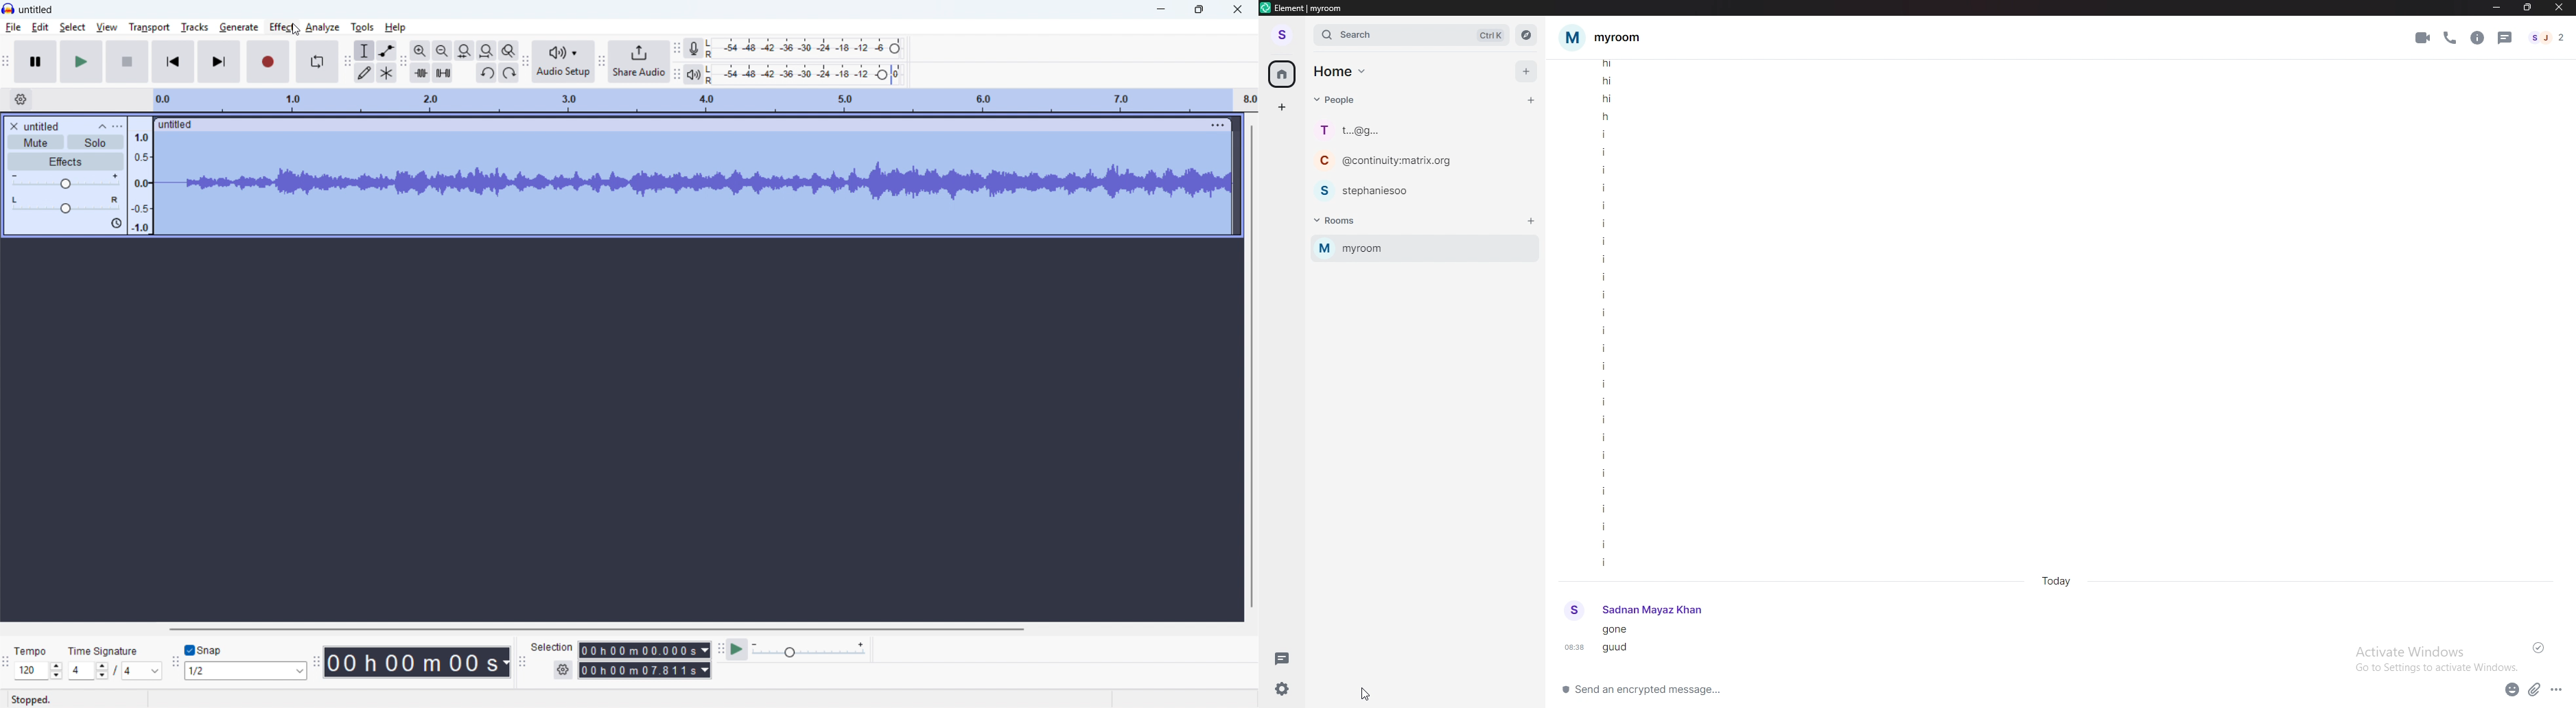  I want to click on chat, so click(1420, 130).